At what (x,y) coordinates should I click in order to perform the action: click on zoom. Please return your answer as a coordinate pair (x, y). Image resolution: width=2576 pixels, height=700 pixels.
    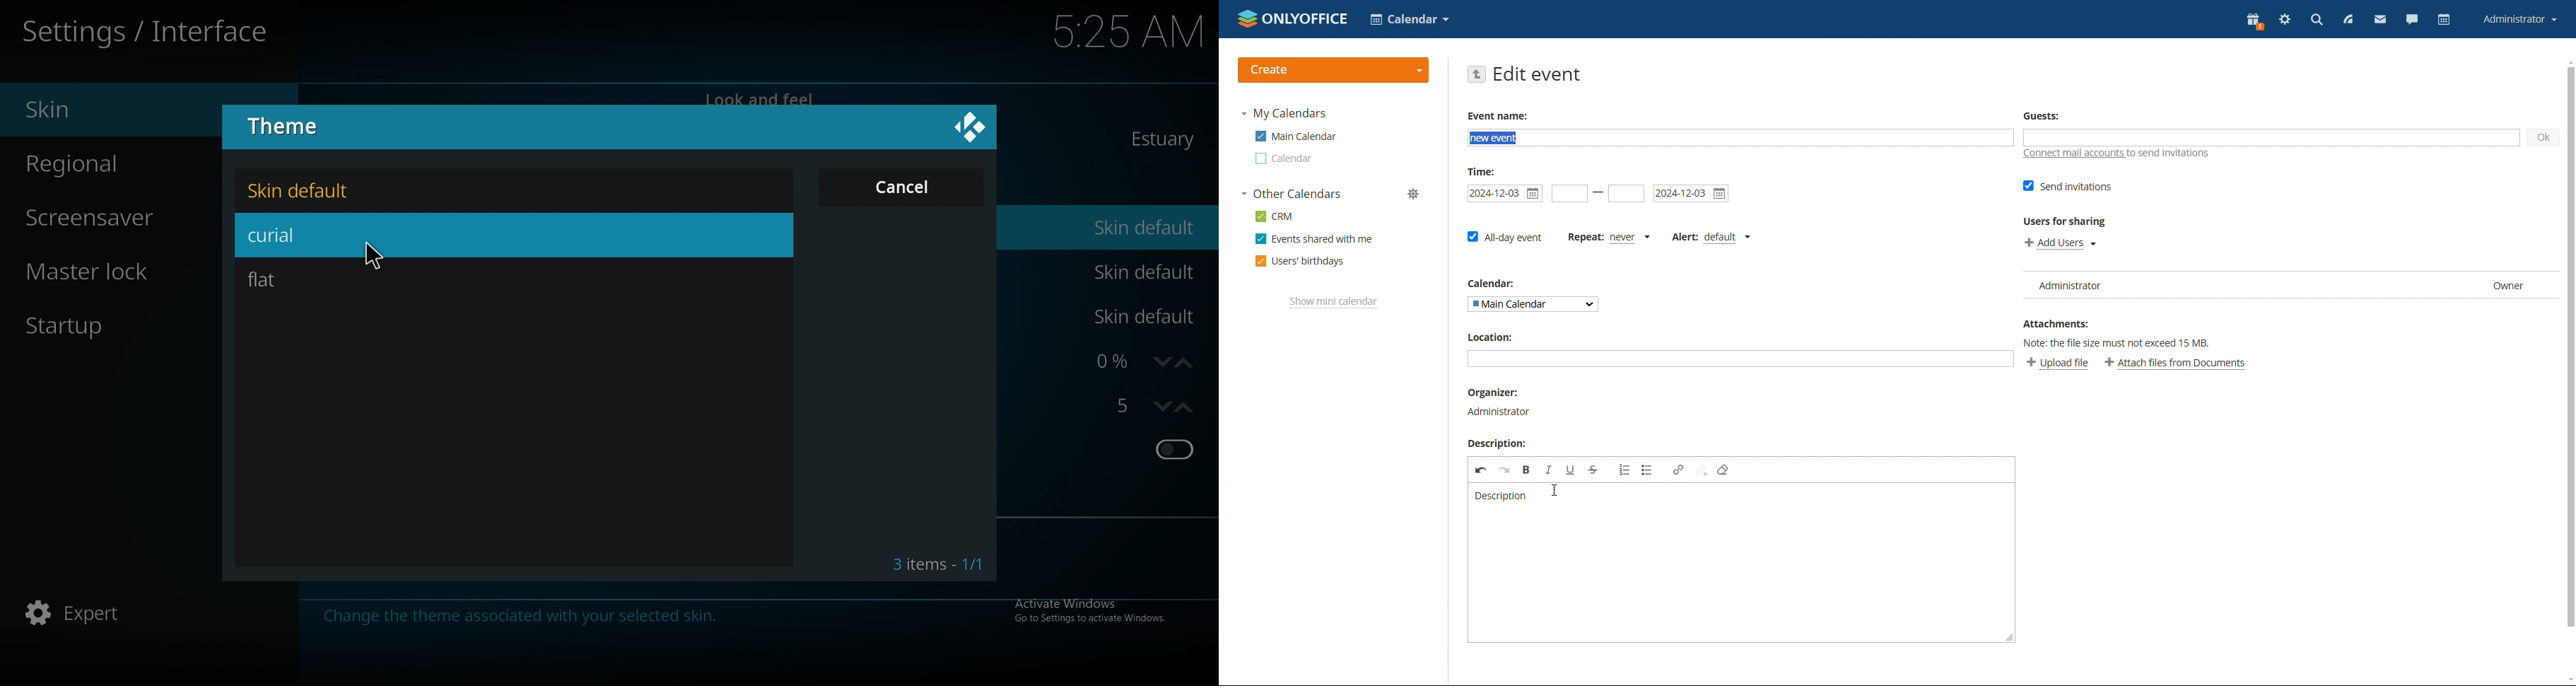
    Looking at the image, I should click on (1114, 361).